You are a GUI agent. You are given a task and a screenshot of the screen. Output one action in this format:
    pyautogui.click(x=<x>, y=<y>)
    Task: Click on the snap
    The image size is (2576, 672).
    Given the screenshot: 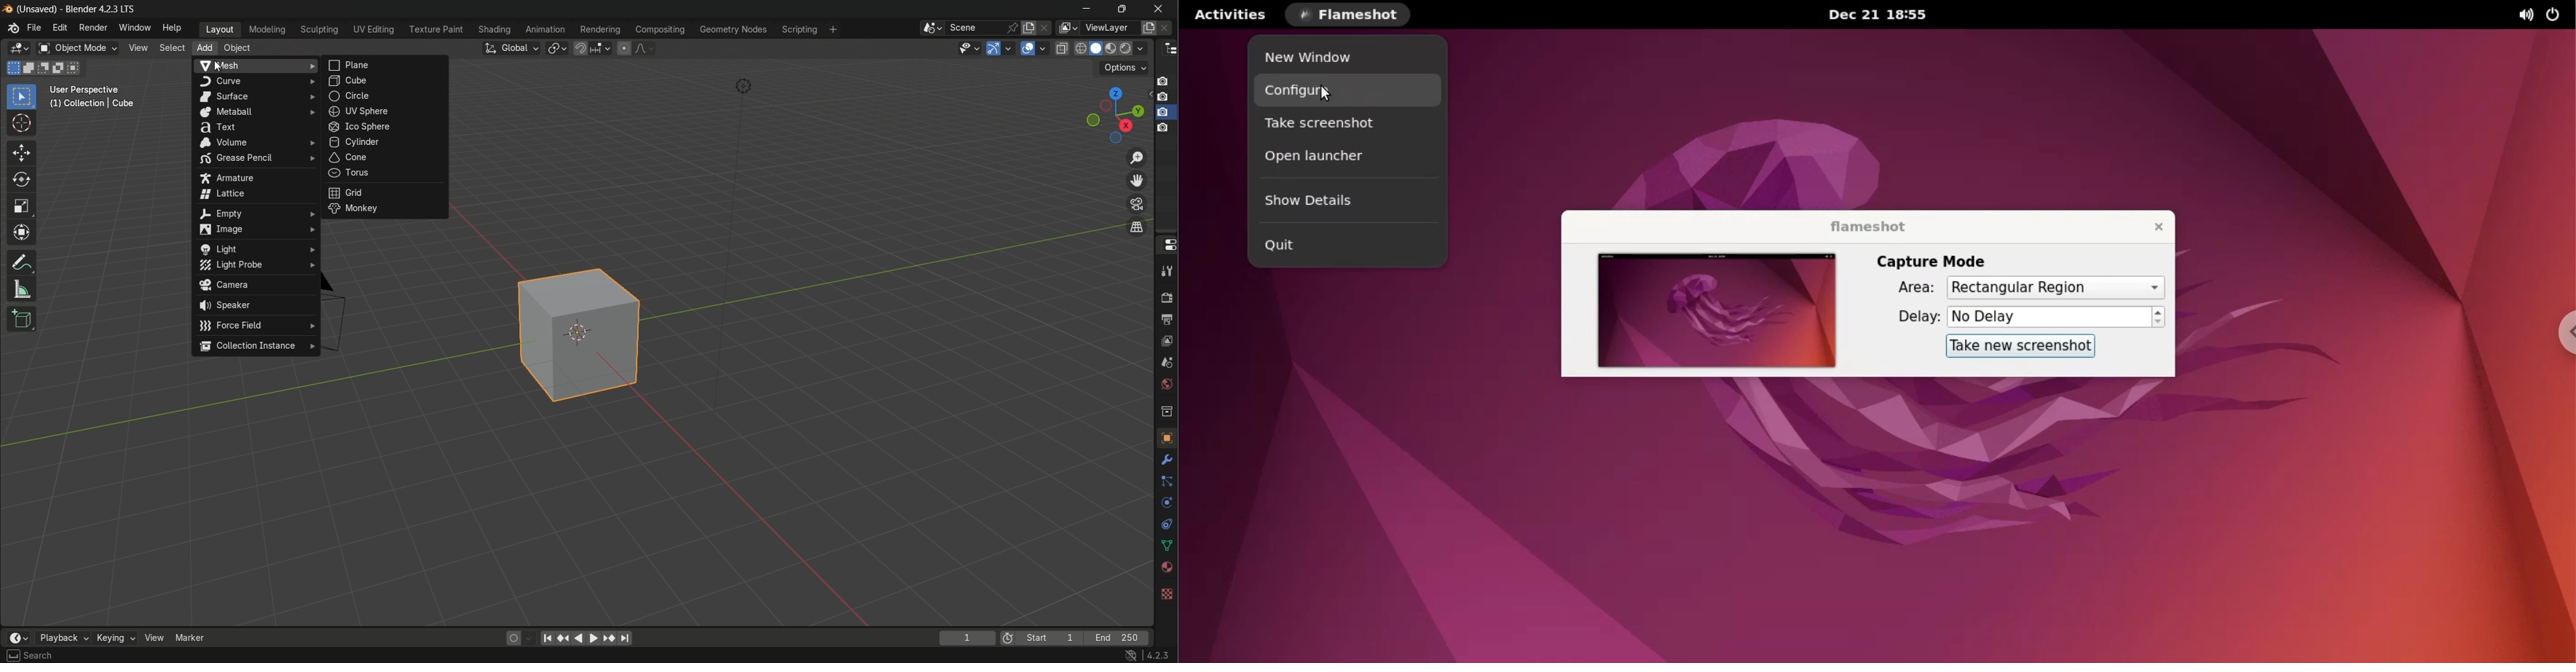 What is the action you would take?
    pyautogui.click(x=592, y=48)
    